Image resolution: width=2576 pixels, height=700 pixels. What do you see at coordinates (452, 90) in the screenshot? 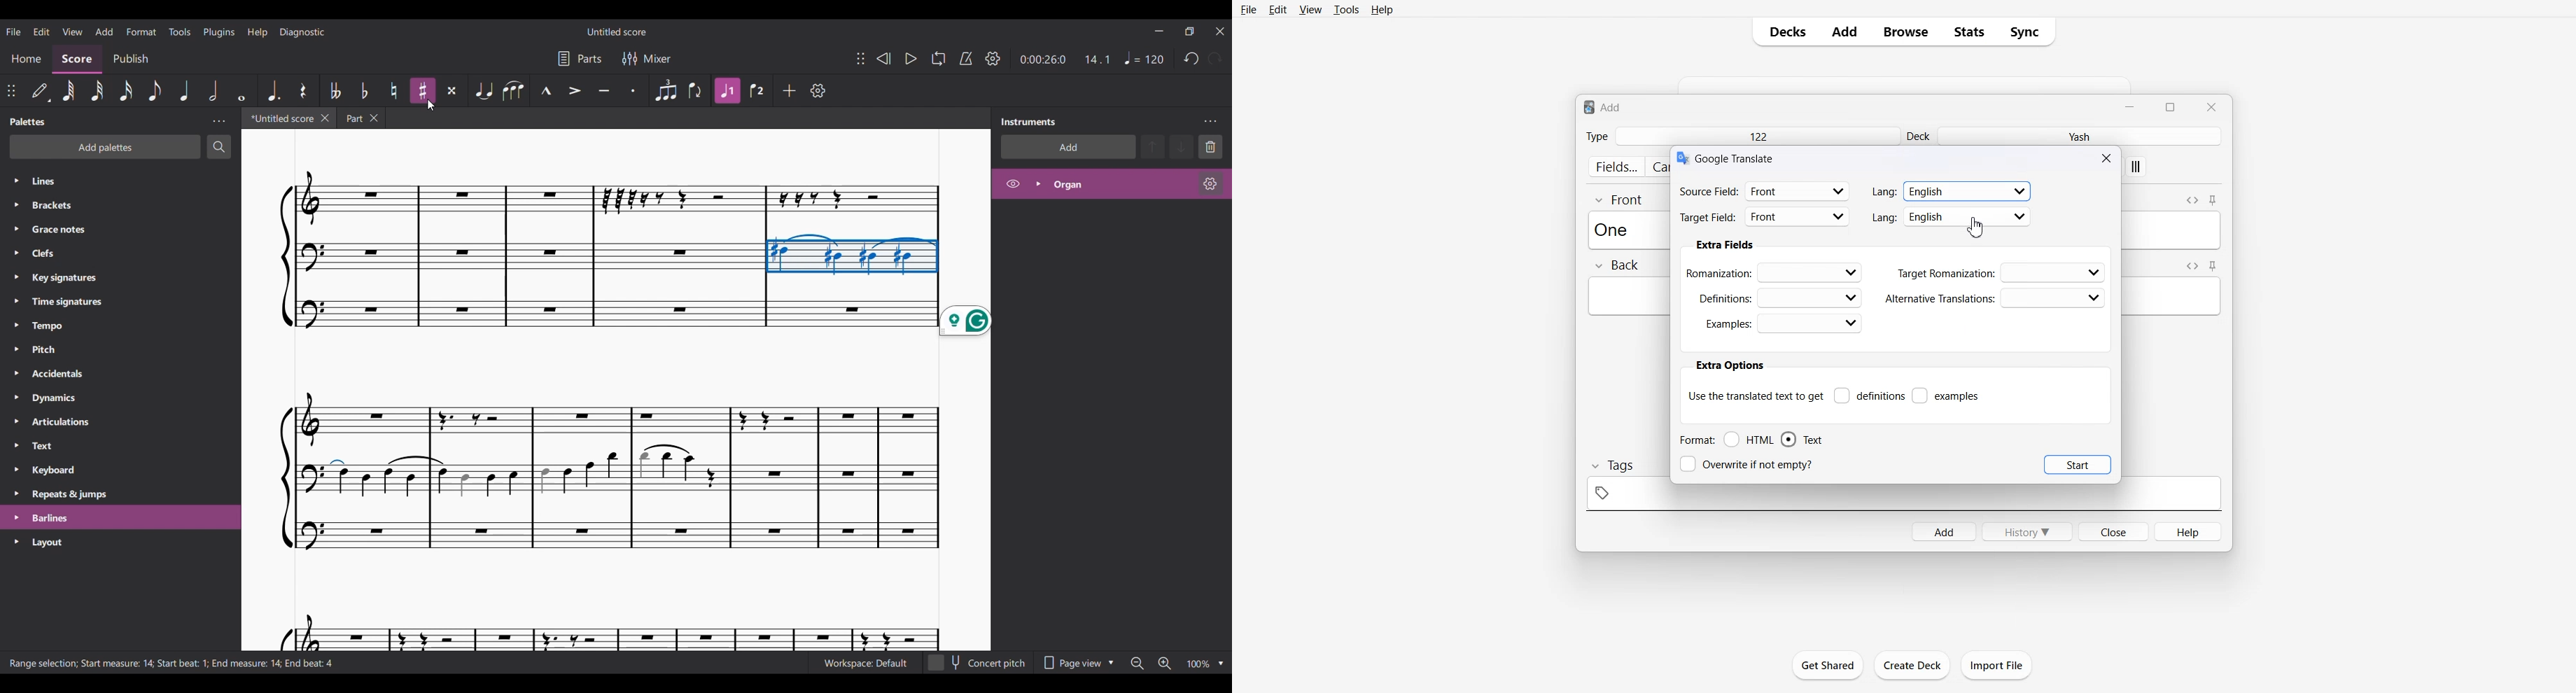
I see `Toggle double sharp` at bounding box center [452, 90].